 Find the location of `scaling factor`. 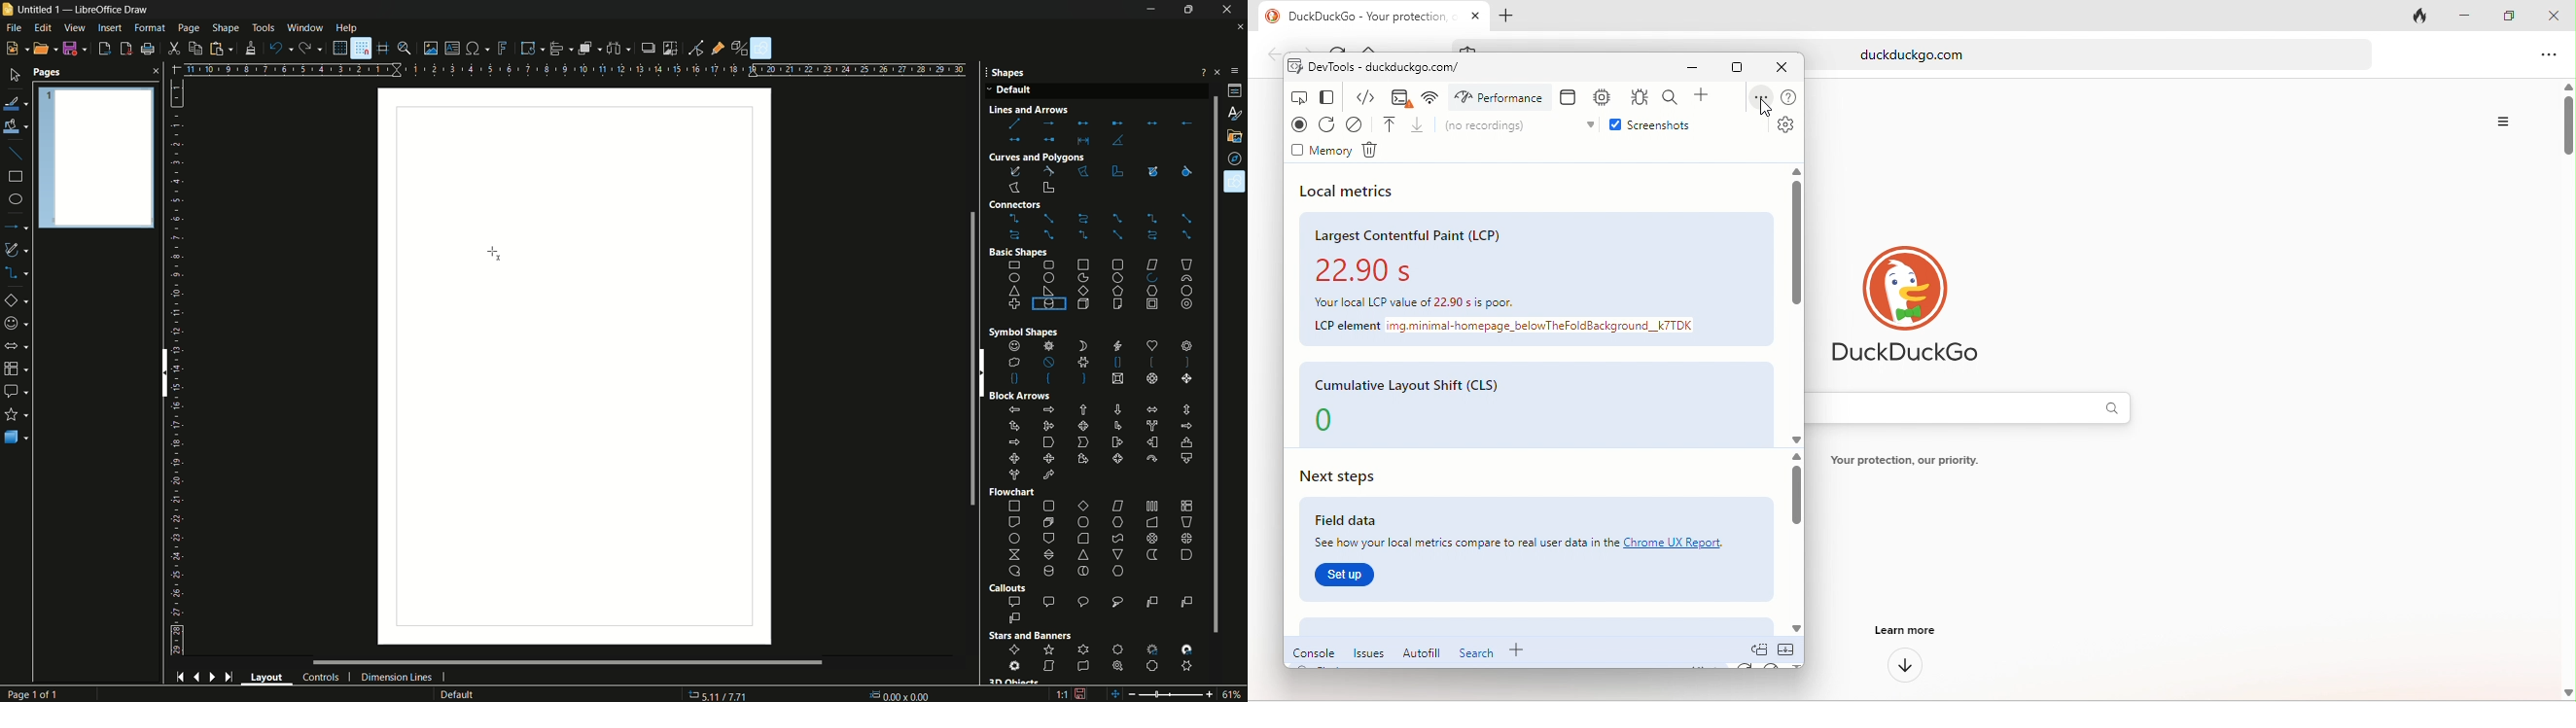

scaling factor is located at coordinates (1062, 696).